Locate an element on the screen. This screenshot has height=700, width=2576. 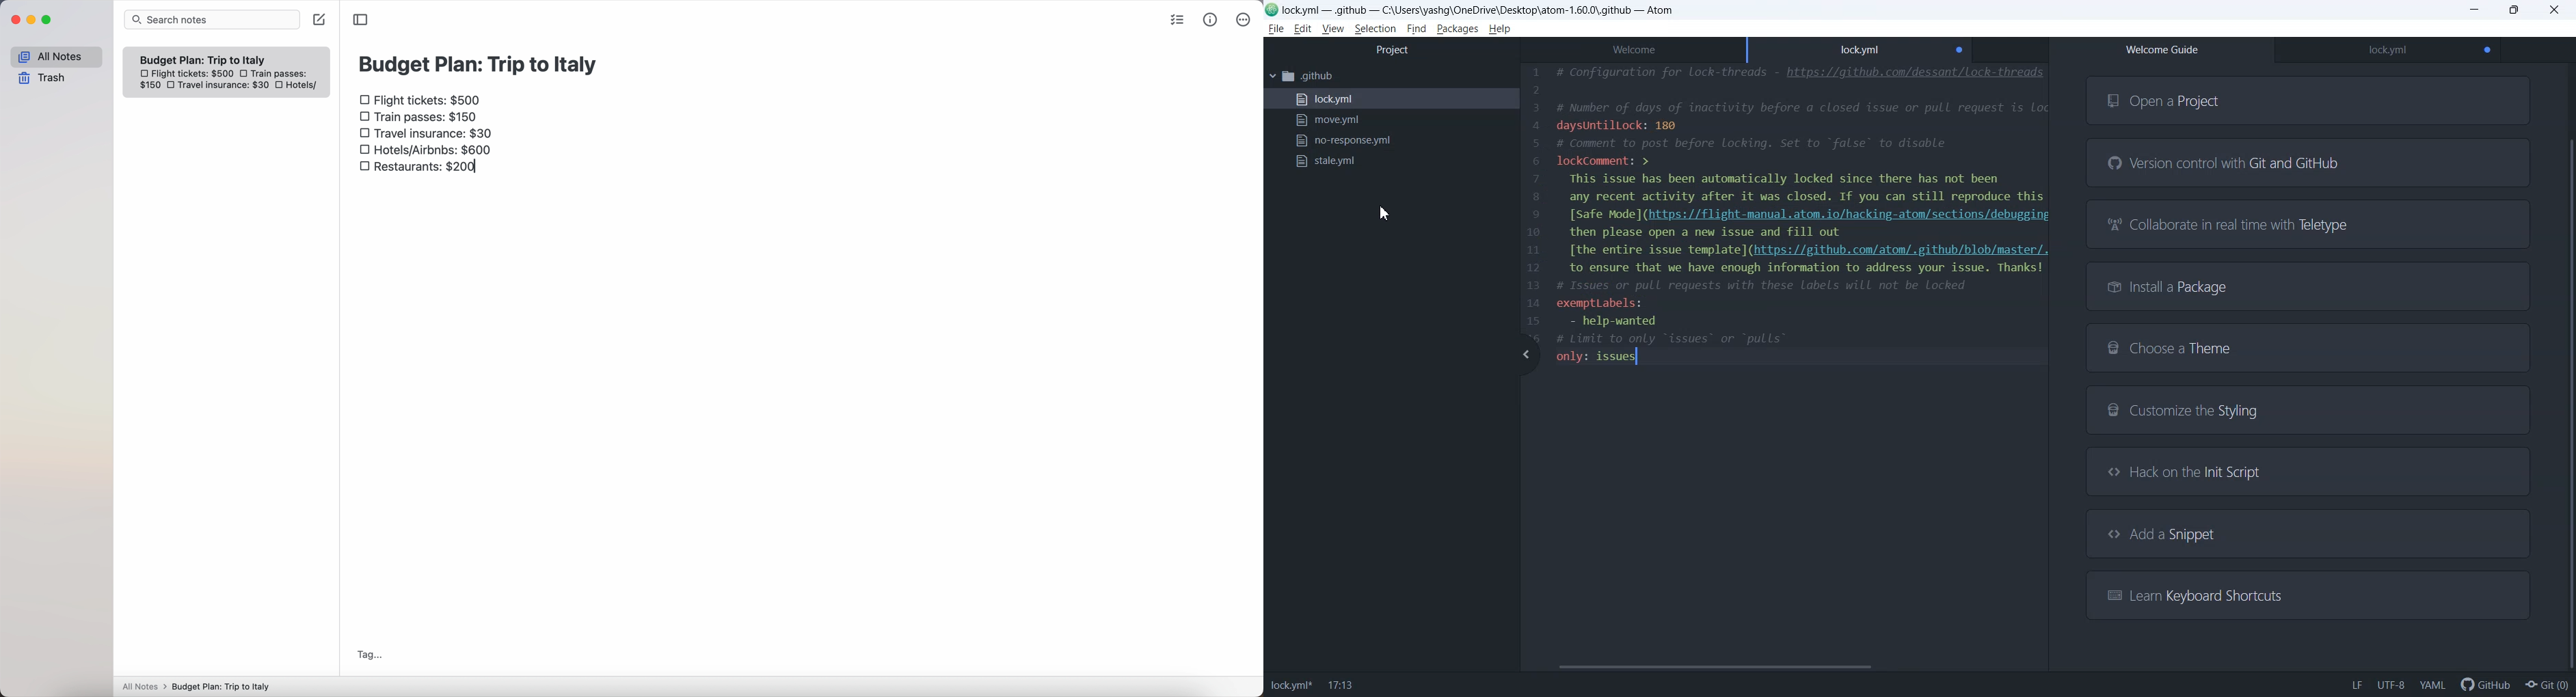
Open a Project is located at coordinates (2309, 100).